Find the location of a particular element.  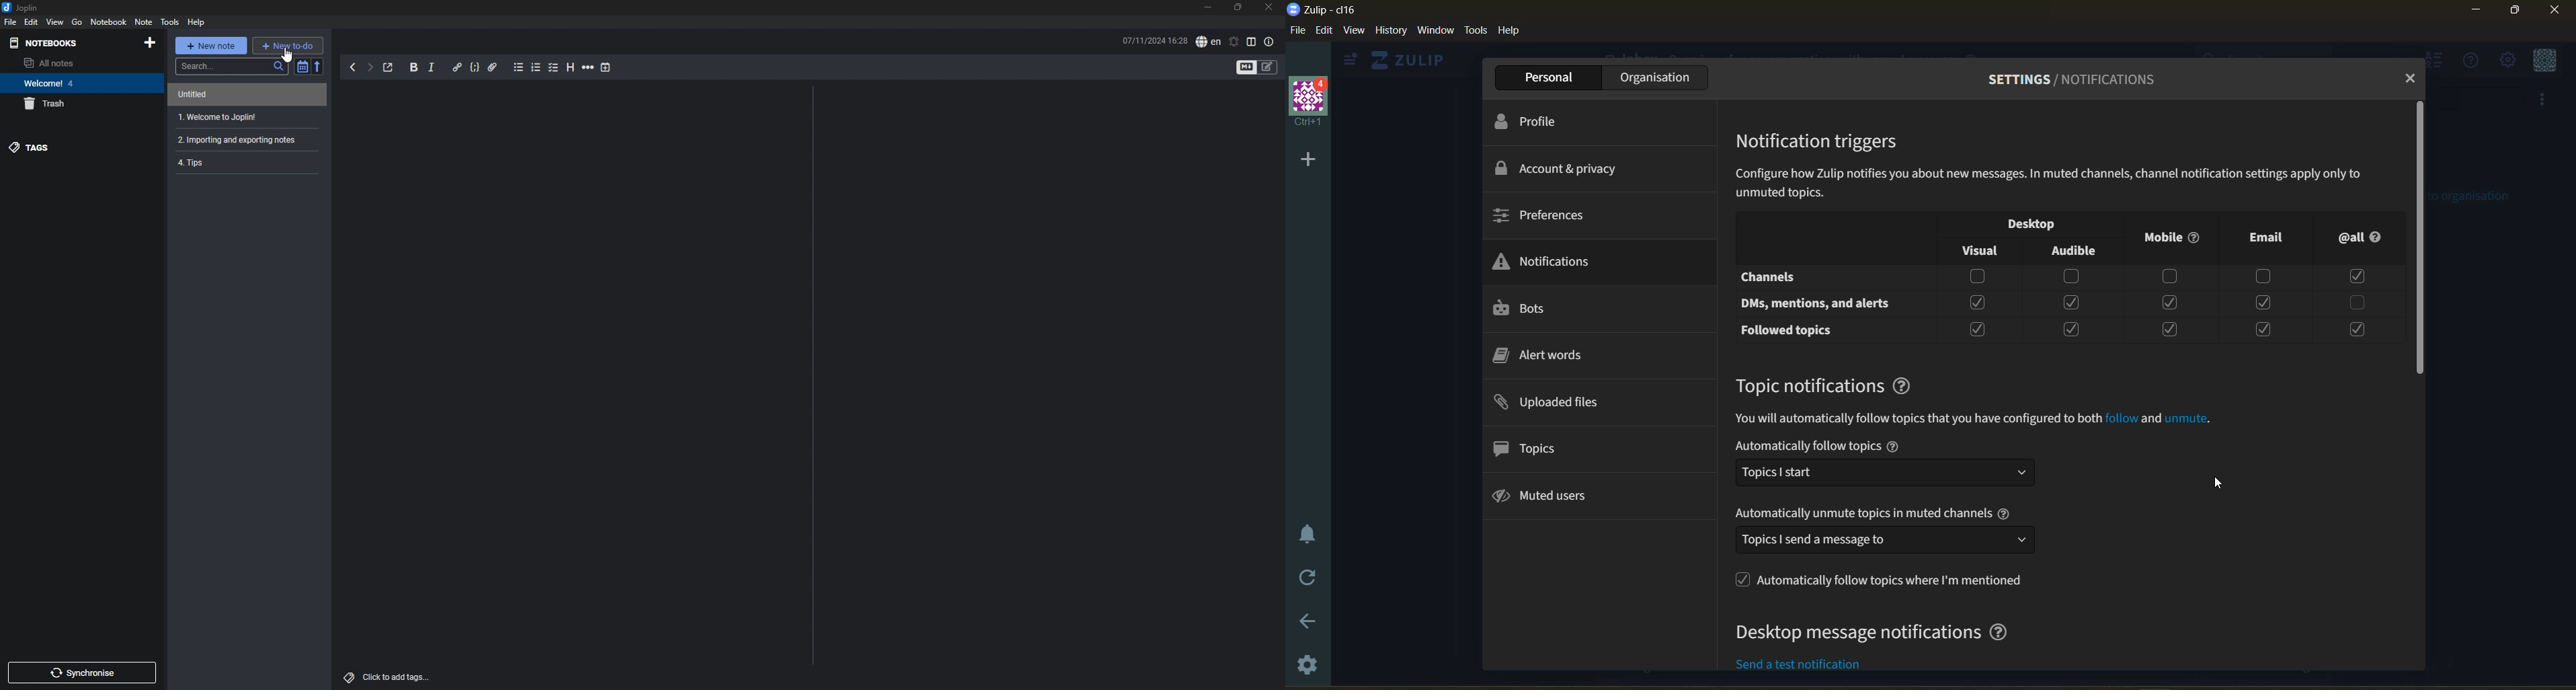

Followed Topics is located at coordinates (1787, 333).